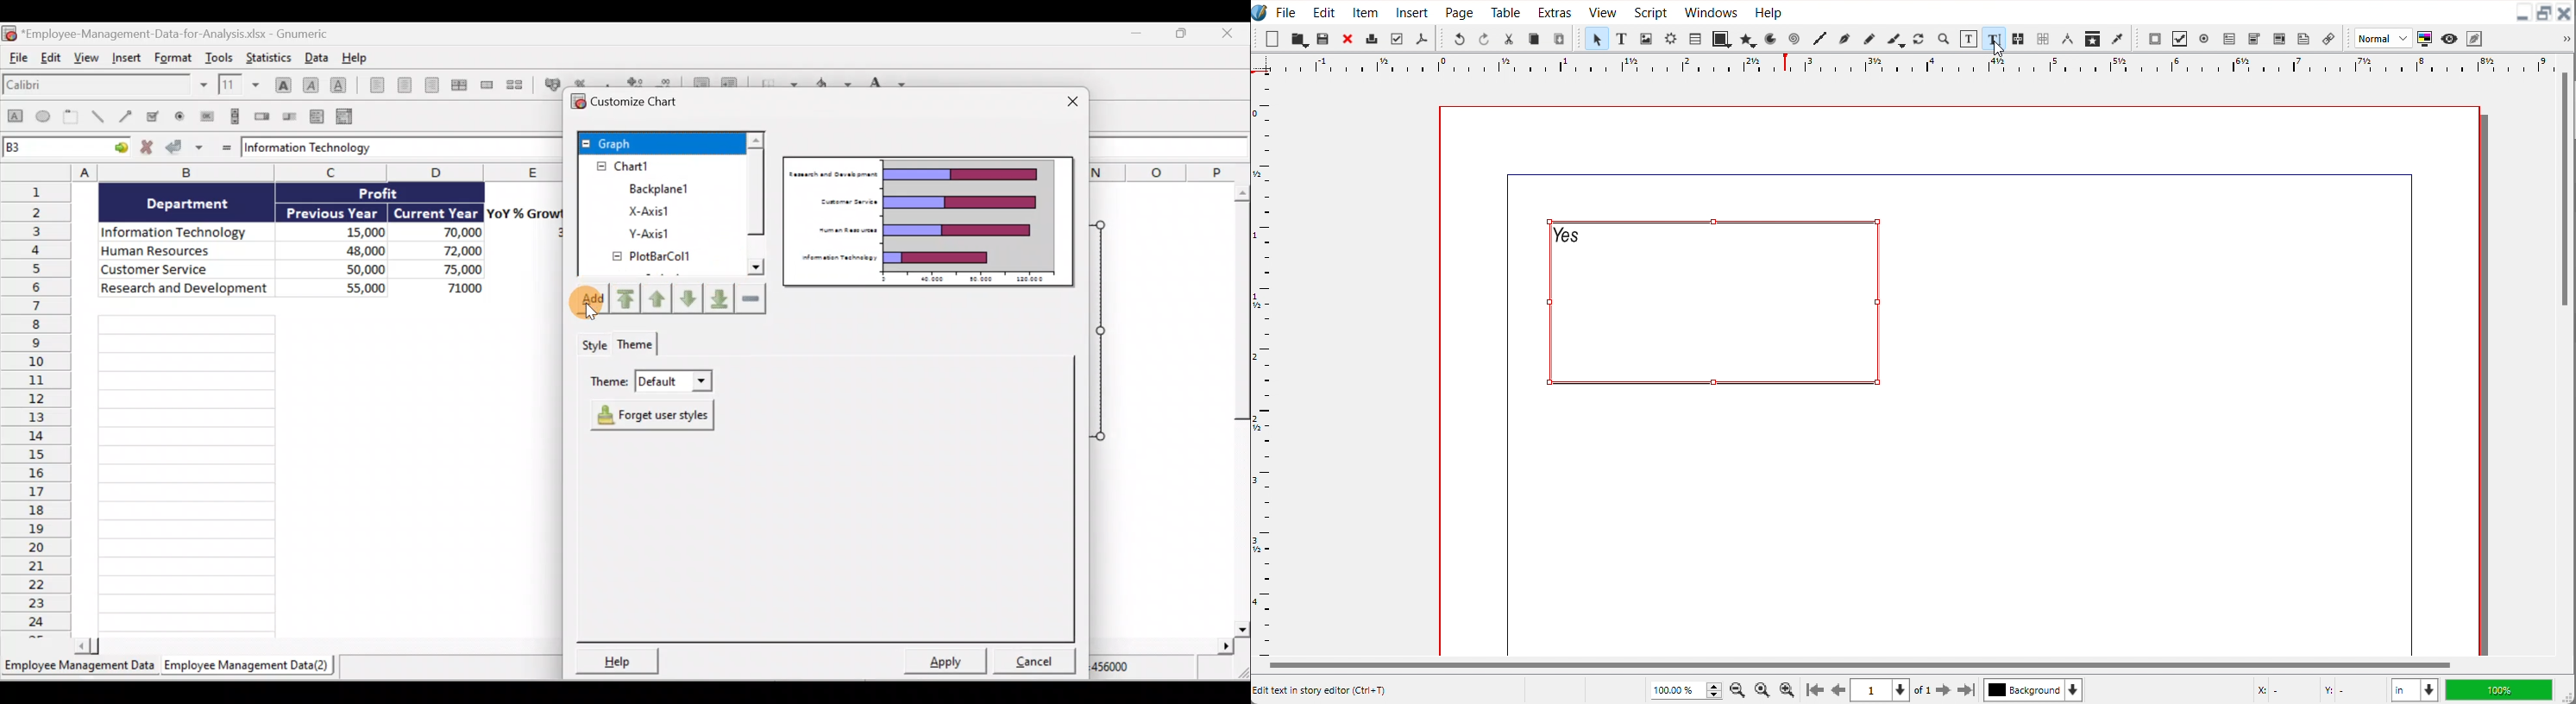 Image resolution: width=2576 pixels, height=728 pixels. I want to click on Cut, so click(1509, 39).